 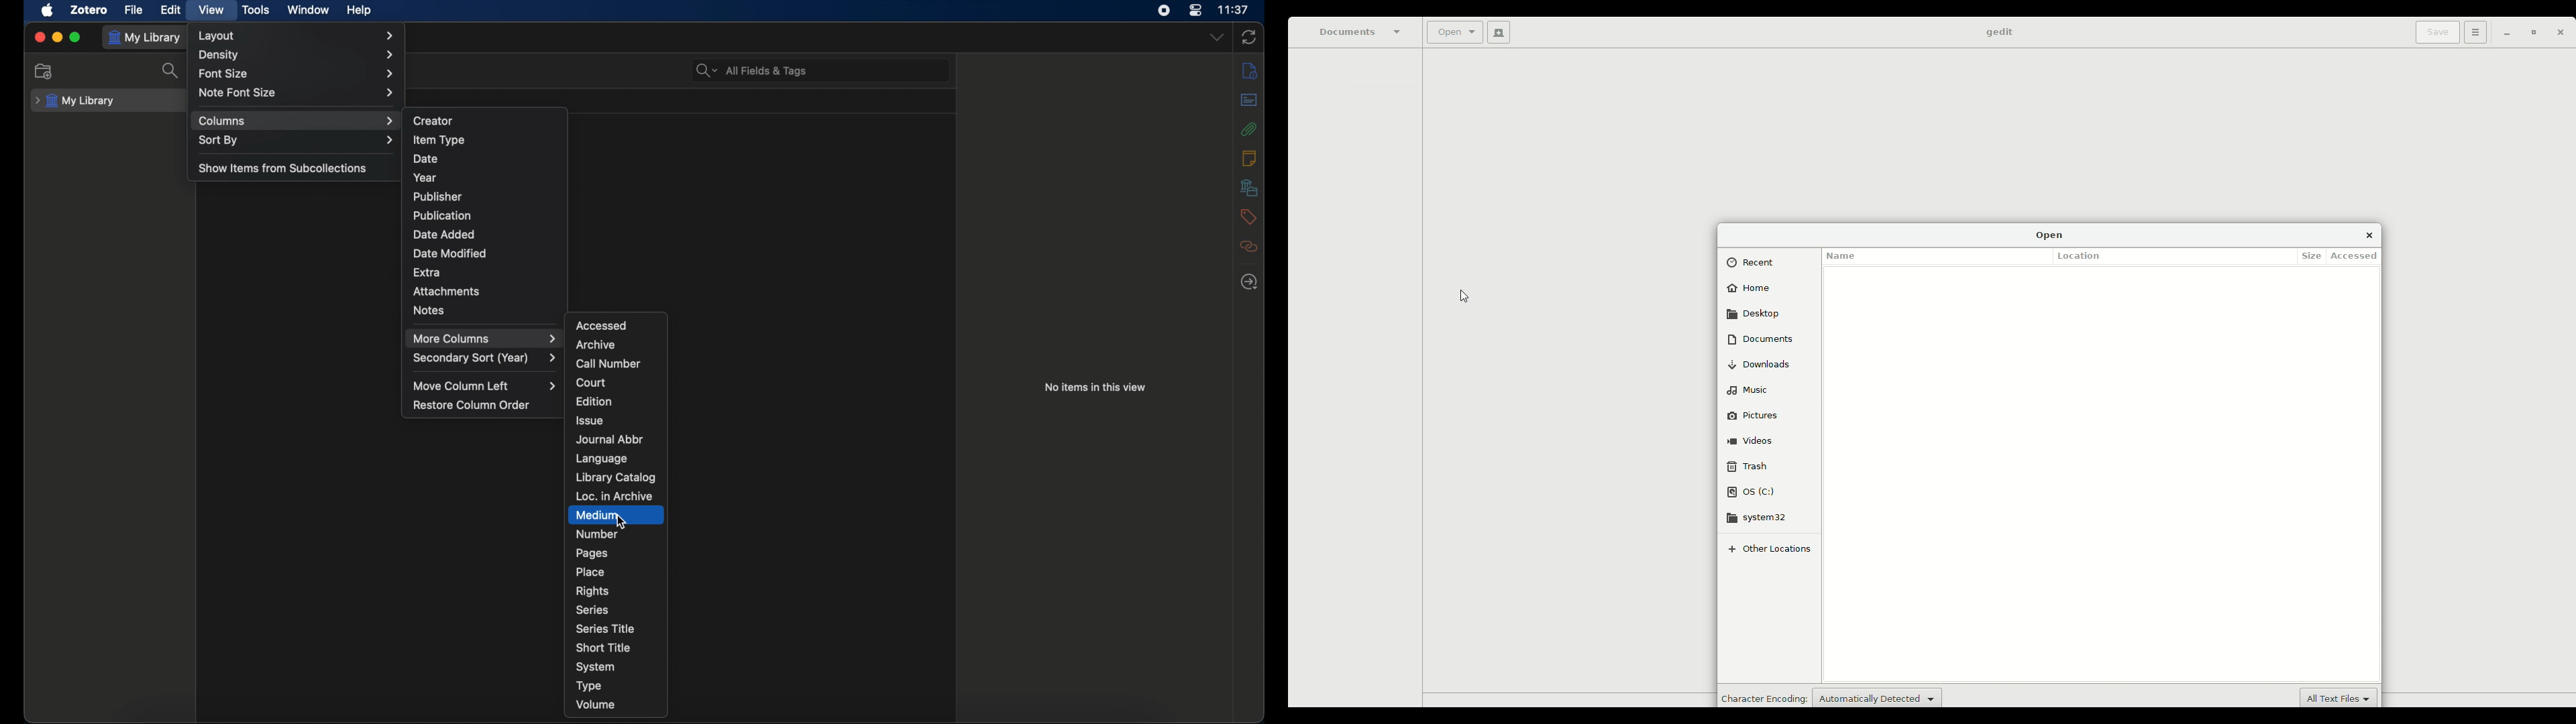 What do you see at coordinates (591, 382) in the screenshot?
I see `court` at bounding box center [591, 382].